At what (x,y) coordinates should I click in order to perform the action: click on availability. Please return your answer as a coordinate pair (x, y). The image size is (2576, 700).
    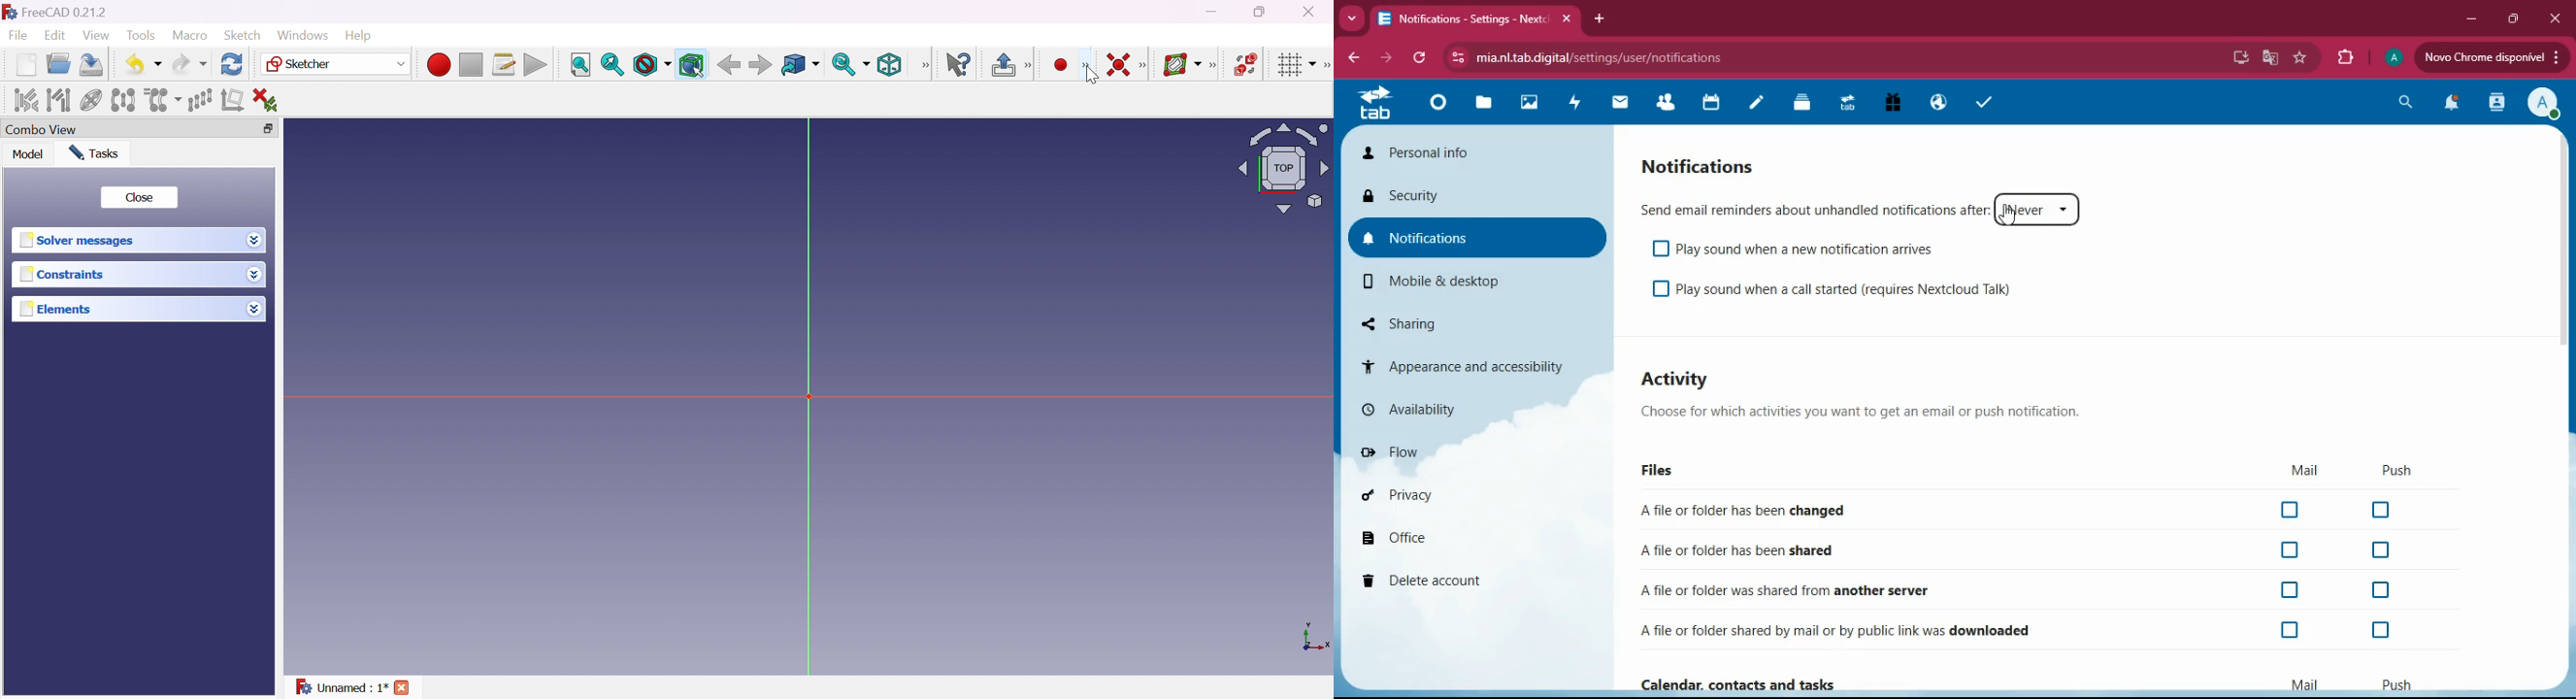
    Looking at the image, I should click on (1453, 413).